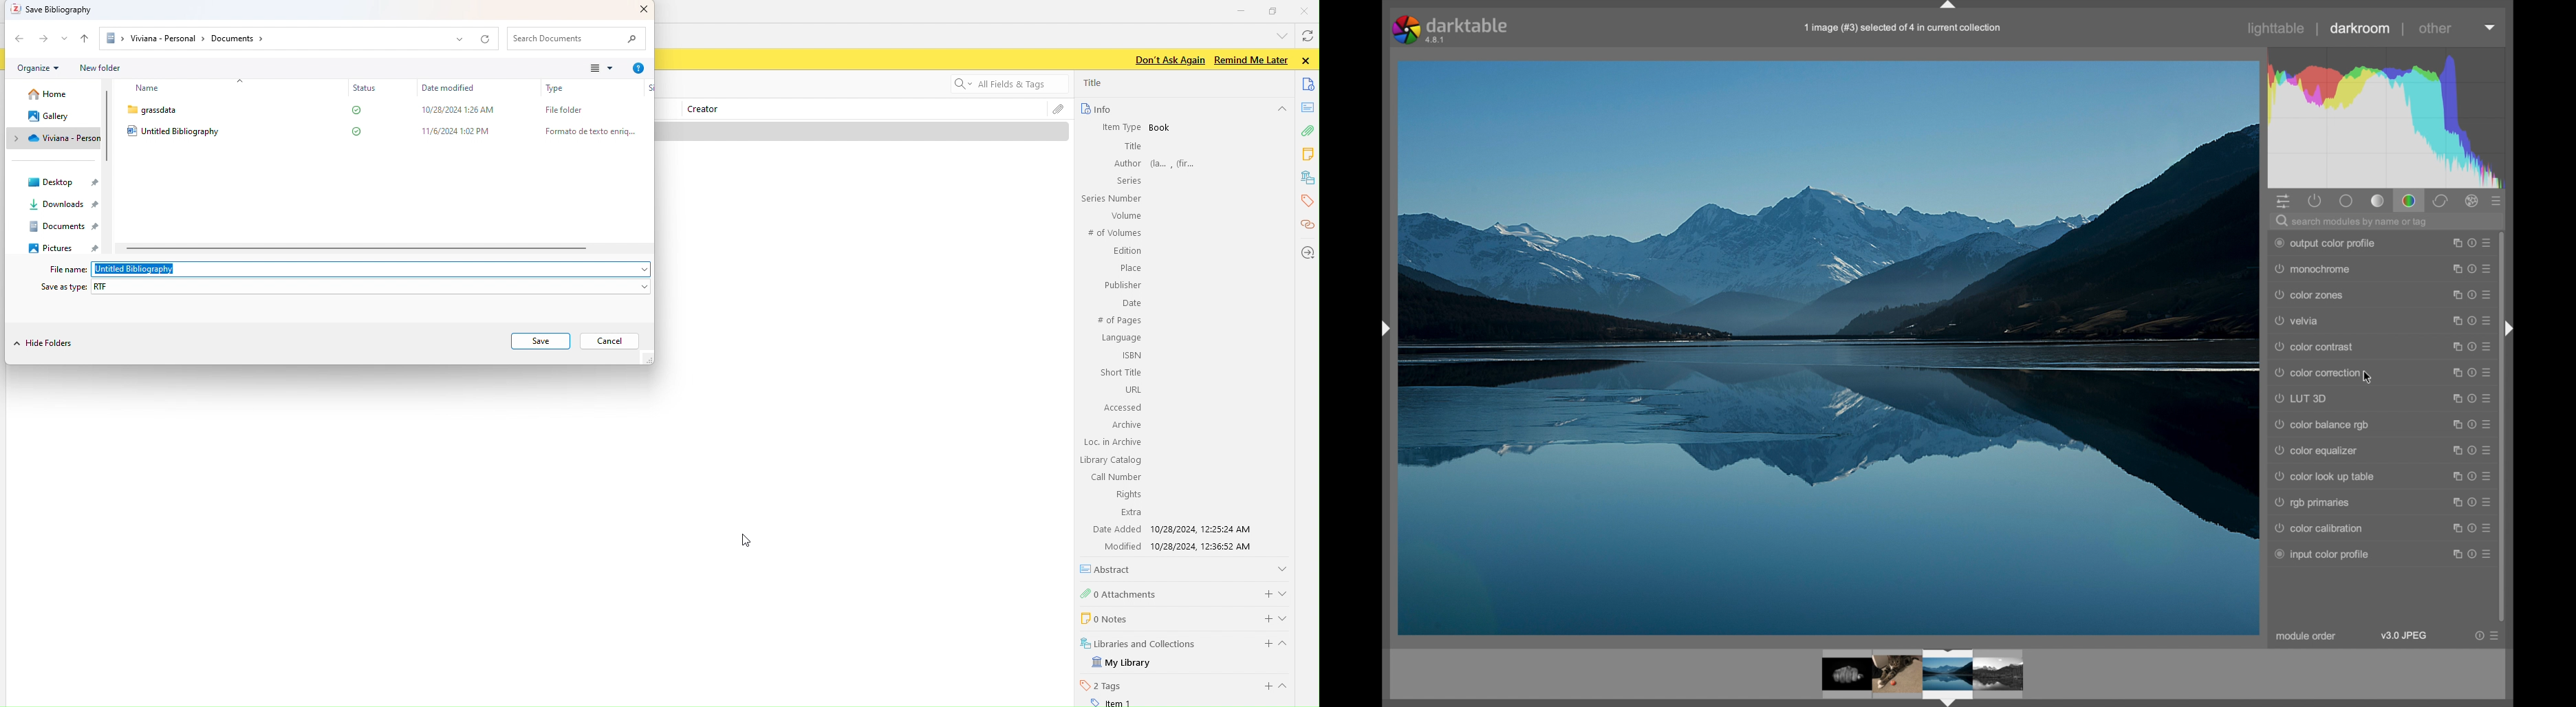 The height and width of the screenshot is (728, 2576). I want to click on Language, so click(1121, 338).